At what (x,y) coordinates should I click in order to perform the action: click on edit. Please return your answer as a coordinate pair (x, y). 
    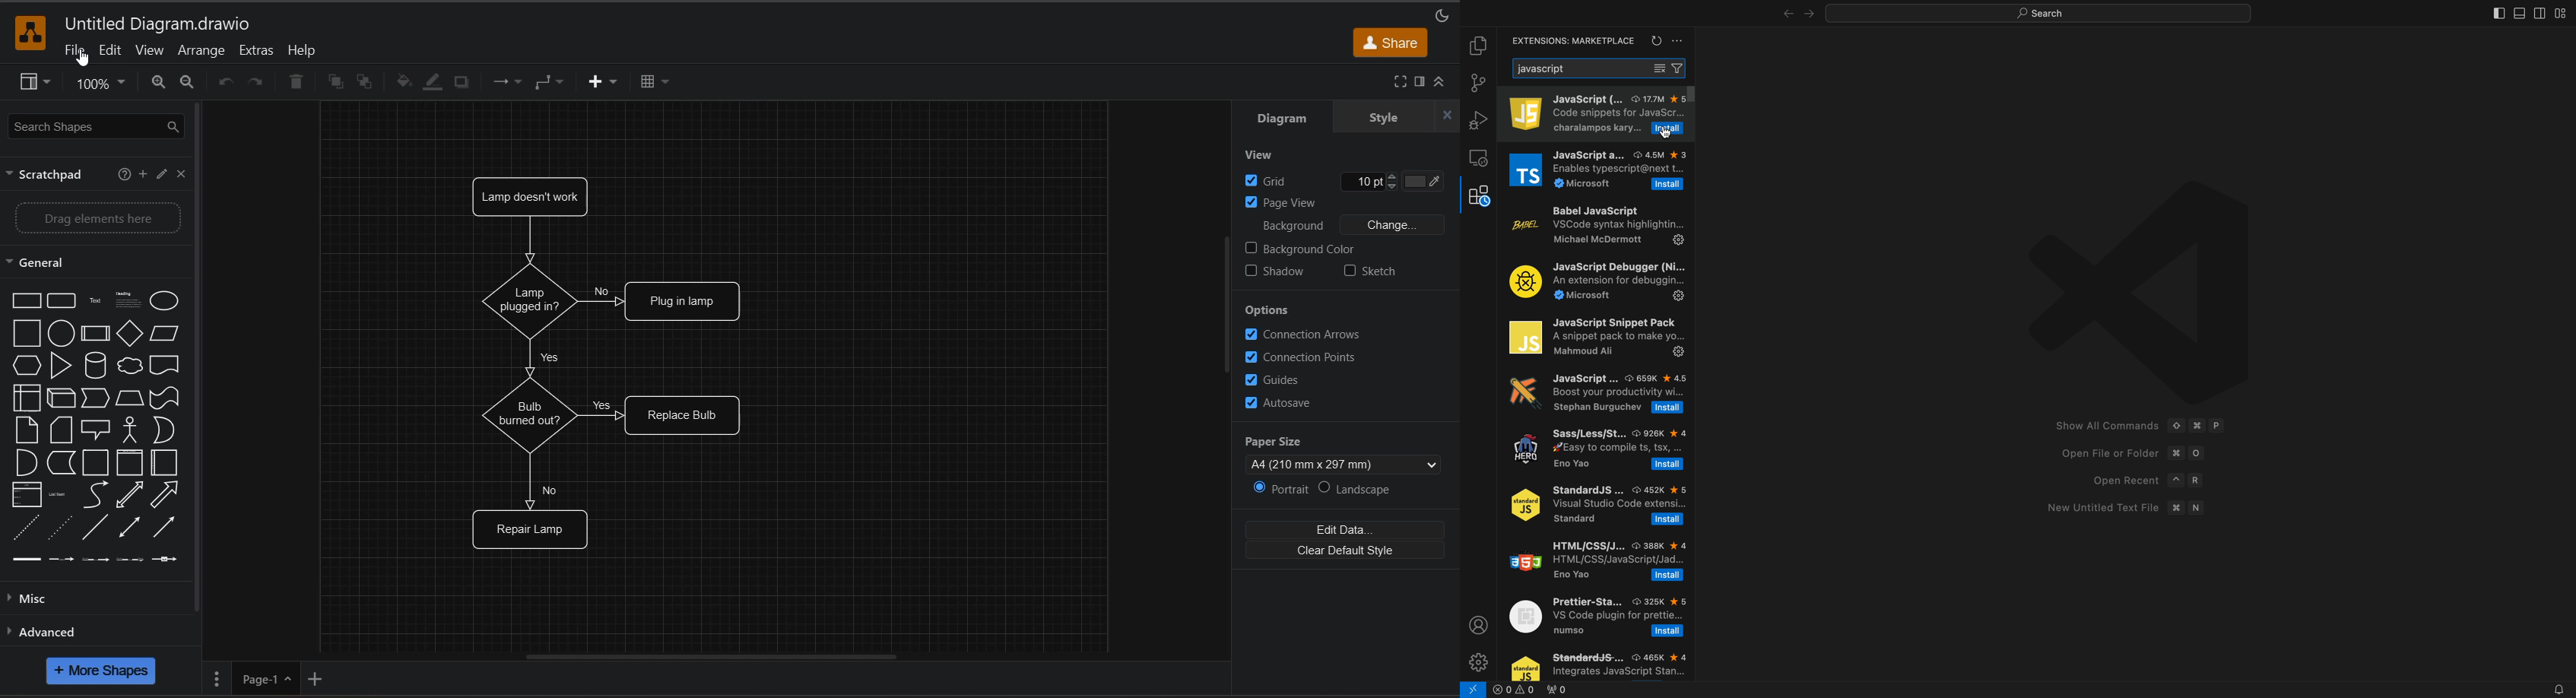
    Looking at the image, I should click on (109, 52).